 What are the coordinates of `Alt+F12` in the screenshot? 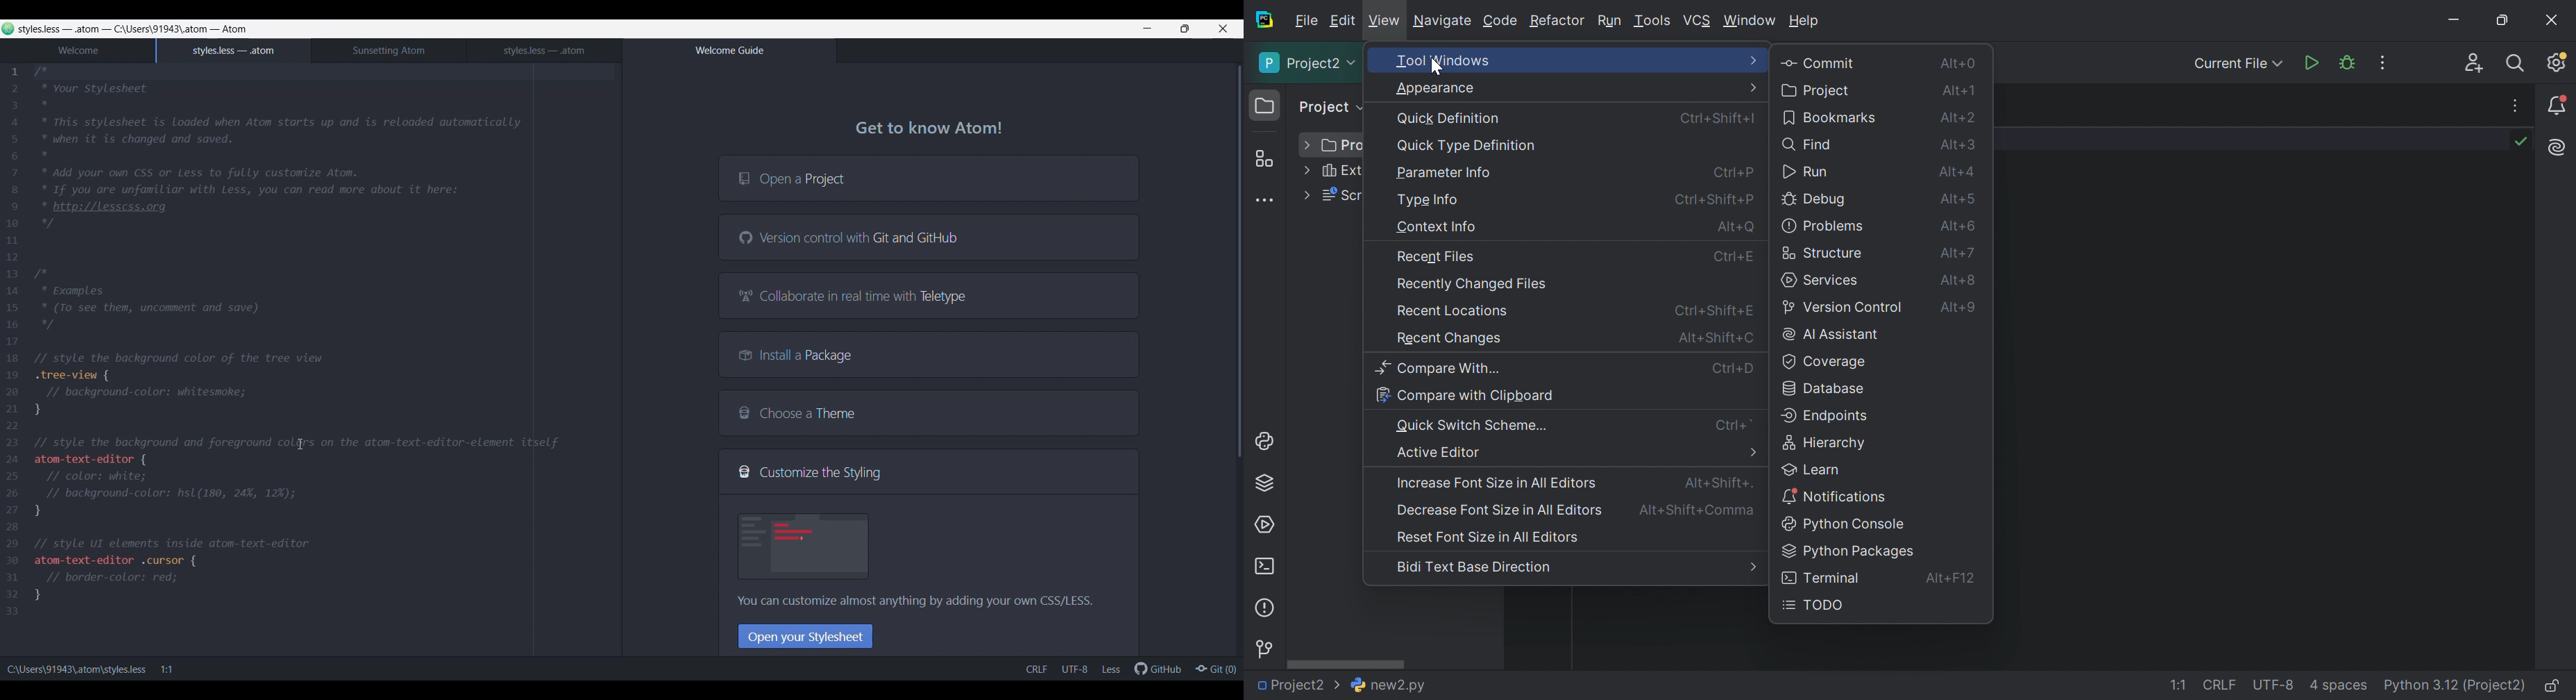 It's located at (1954, 580).